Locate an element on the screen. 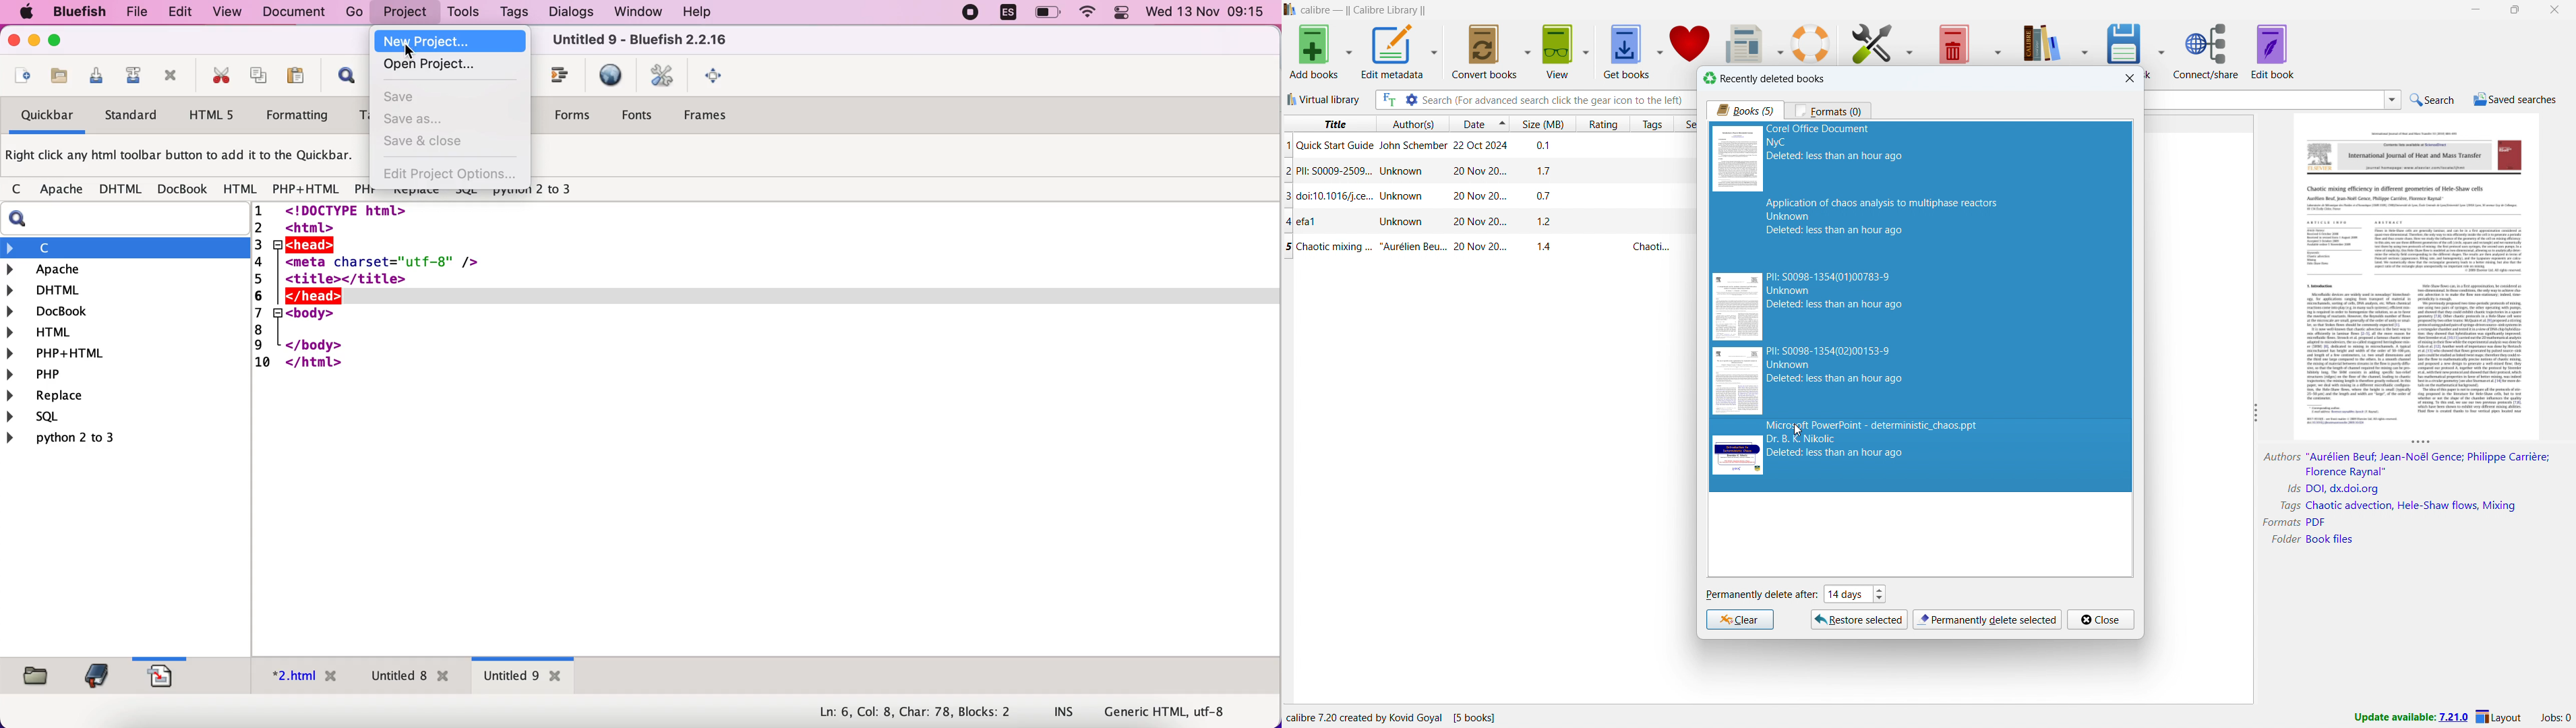  save as is located at coordinates (426, 120).